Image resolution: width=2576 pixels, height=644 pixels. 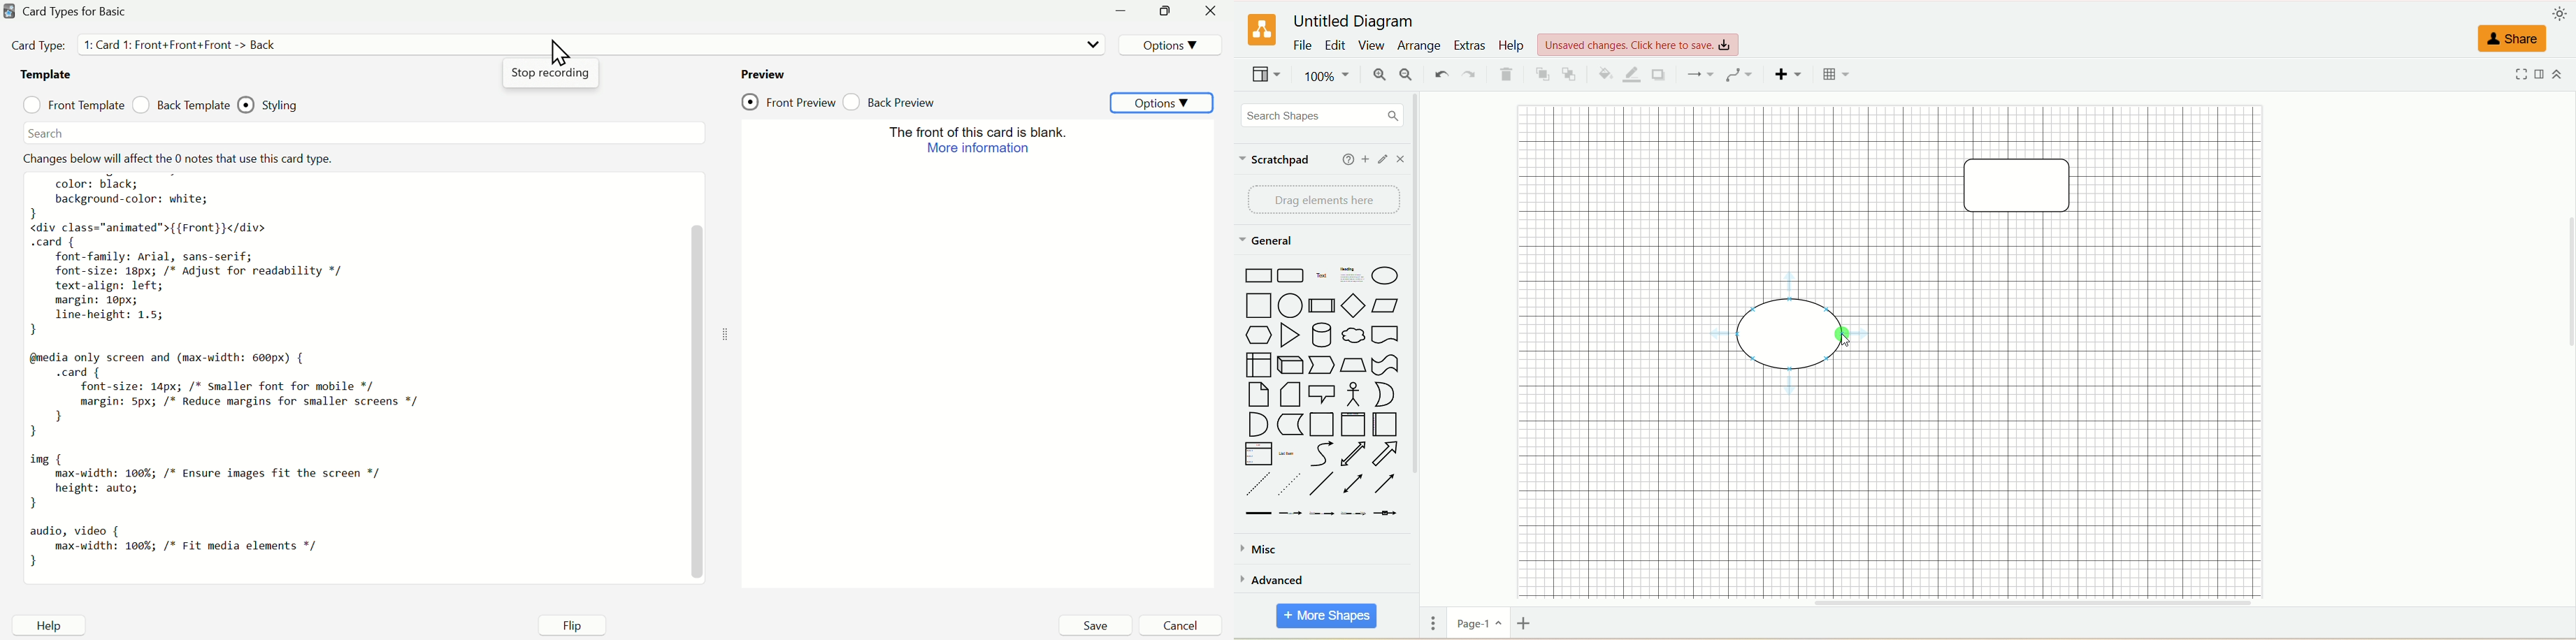 What do you see at coordinates (1627, 75) in the screenshot?
I see `line color` at bounding box center [1627, 75].